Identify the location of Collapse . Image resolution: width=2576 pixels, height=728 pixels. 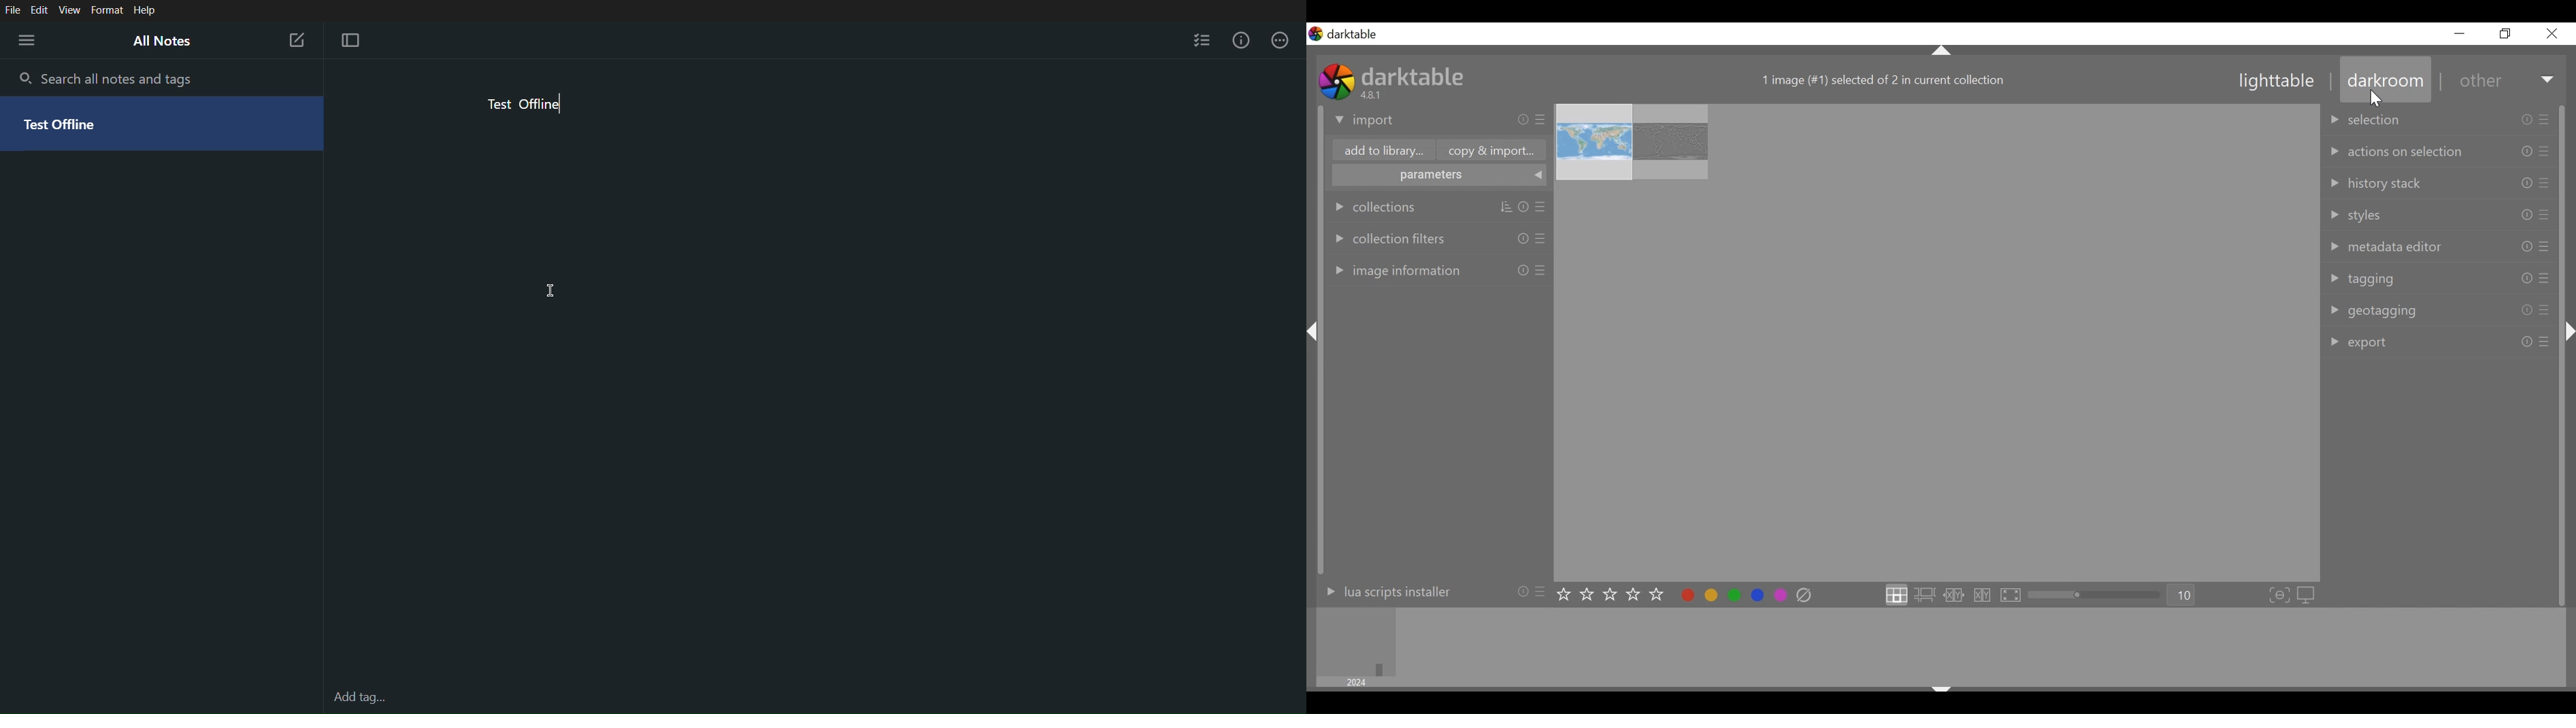
(1943, 686).